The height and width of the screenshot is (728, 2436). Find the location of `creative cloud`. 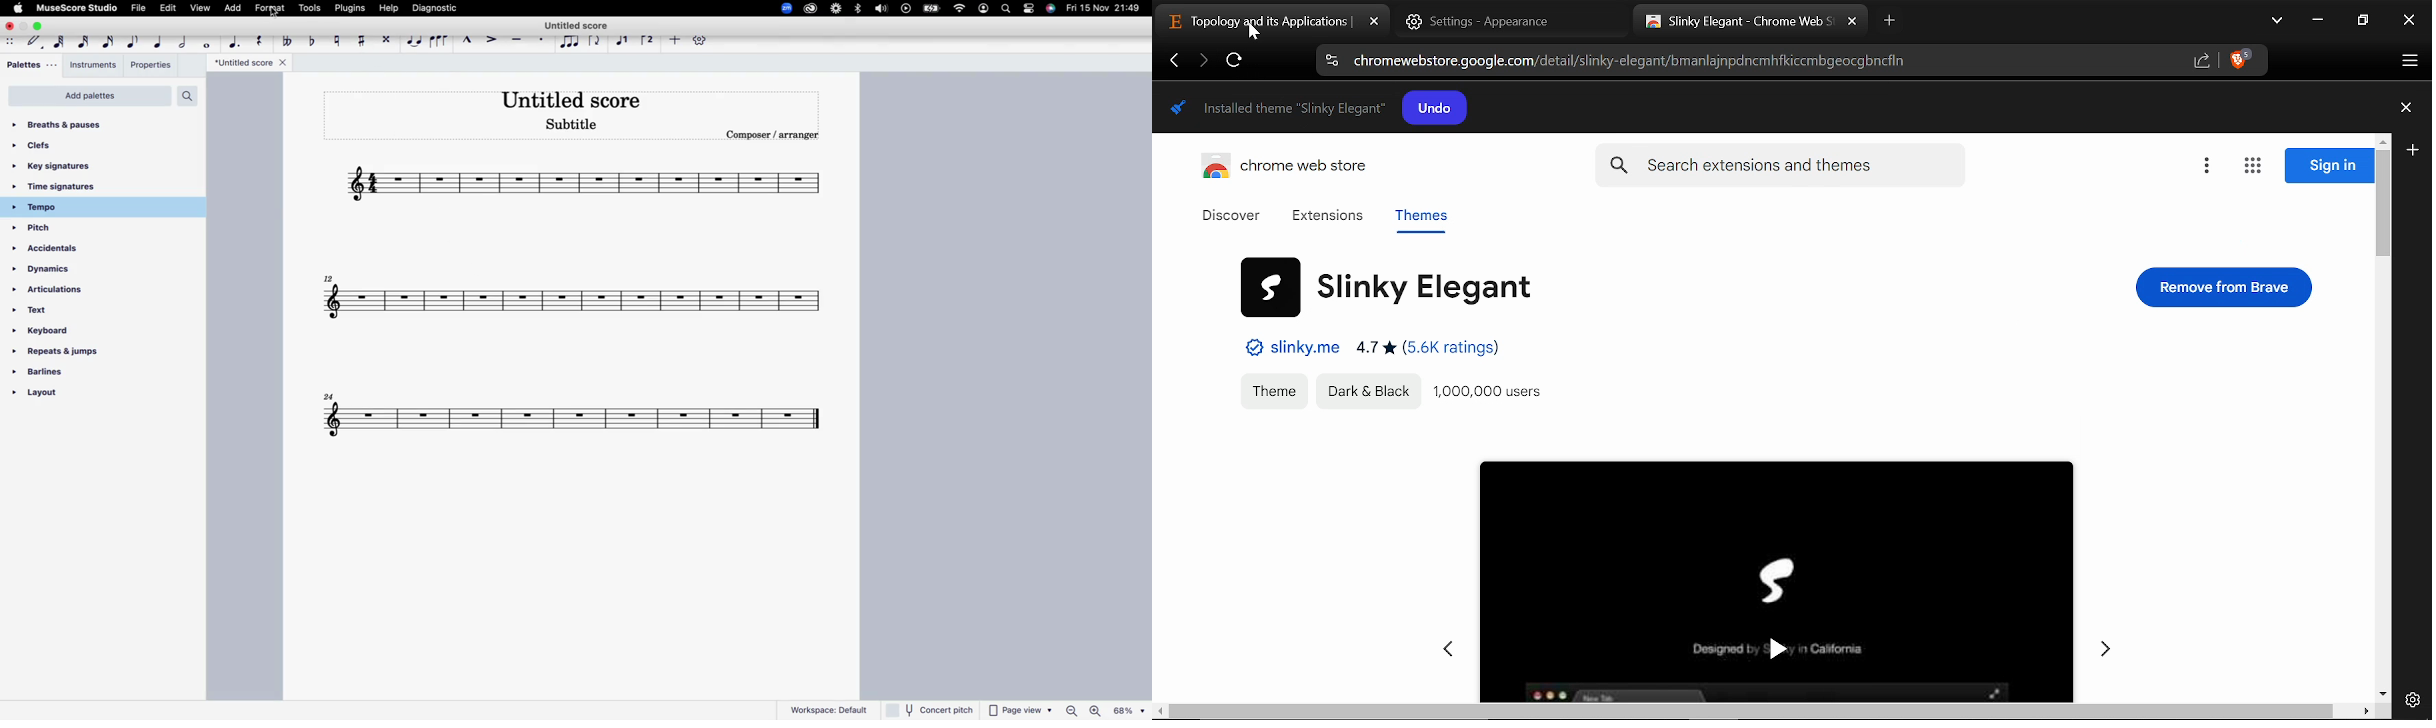

creative cloud is located at coordinates (811, 8).